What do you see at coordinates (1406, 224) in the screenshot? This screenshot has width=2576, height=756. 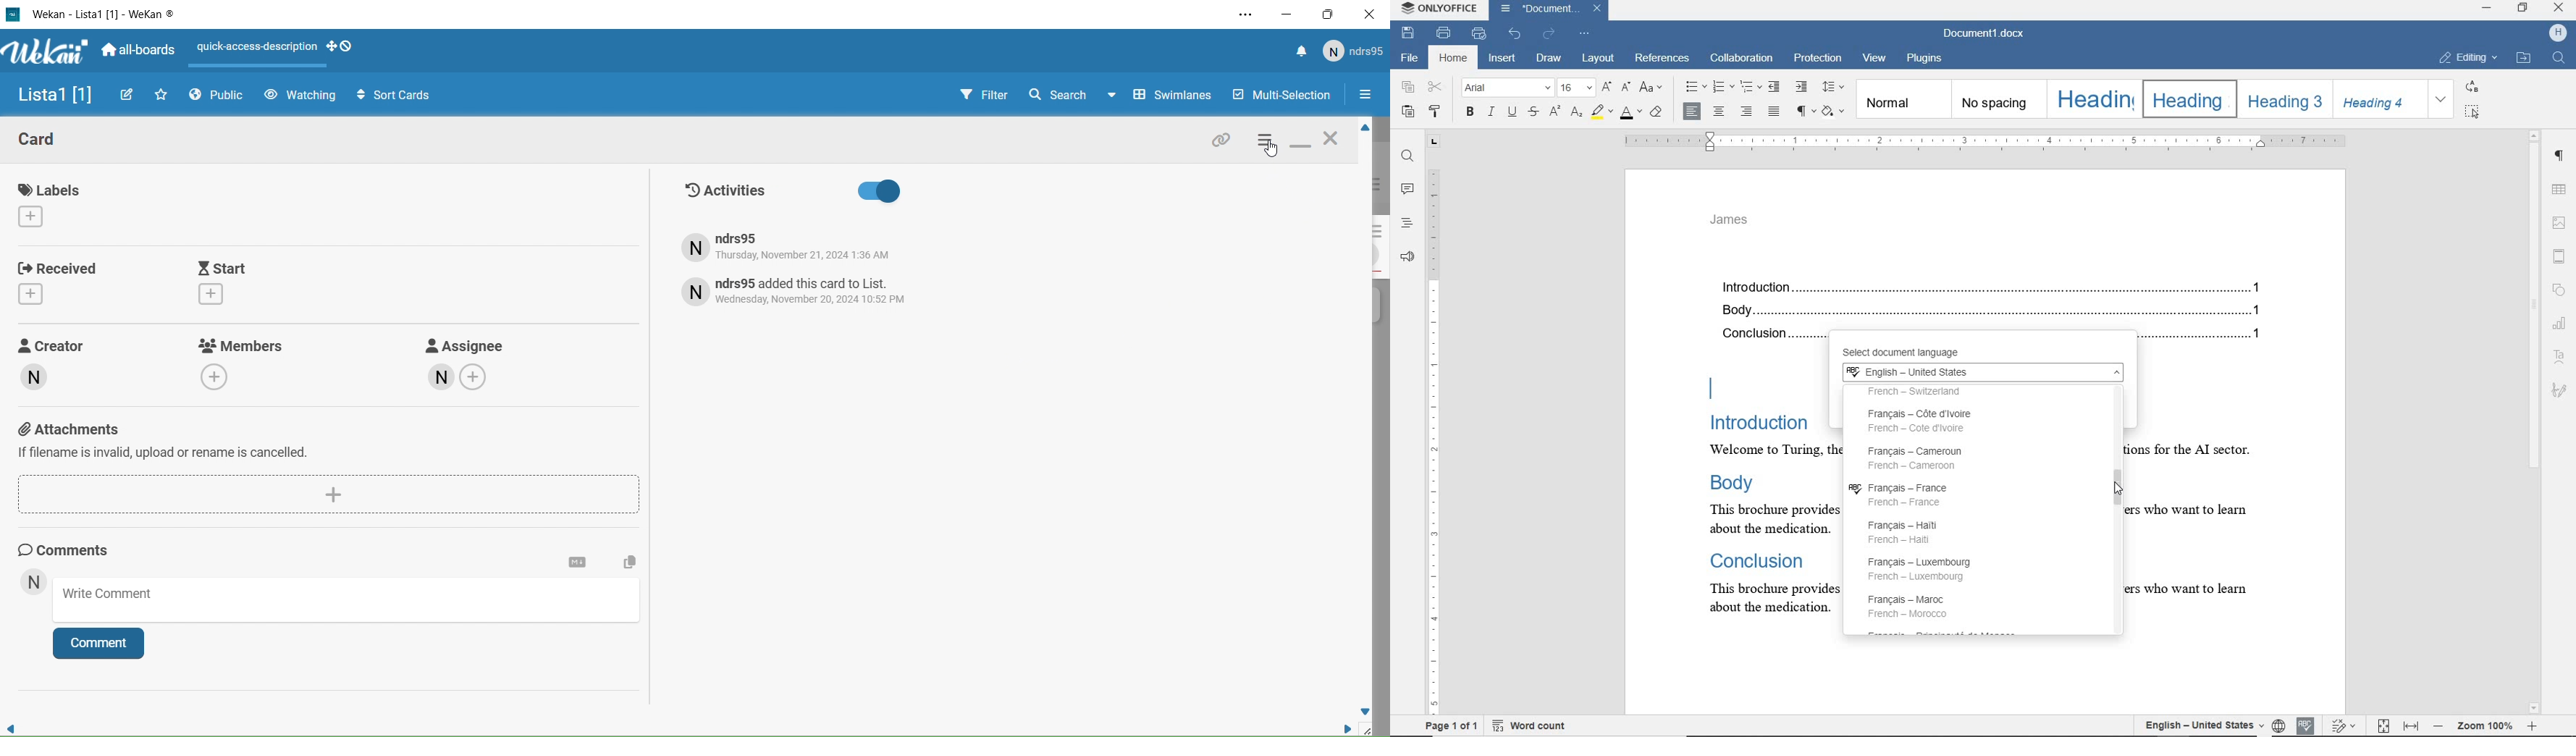 I see `headings` at bounding box center [1406, 224].